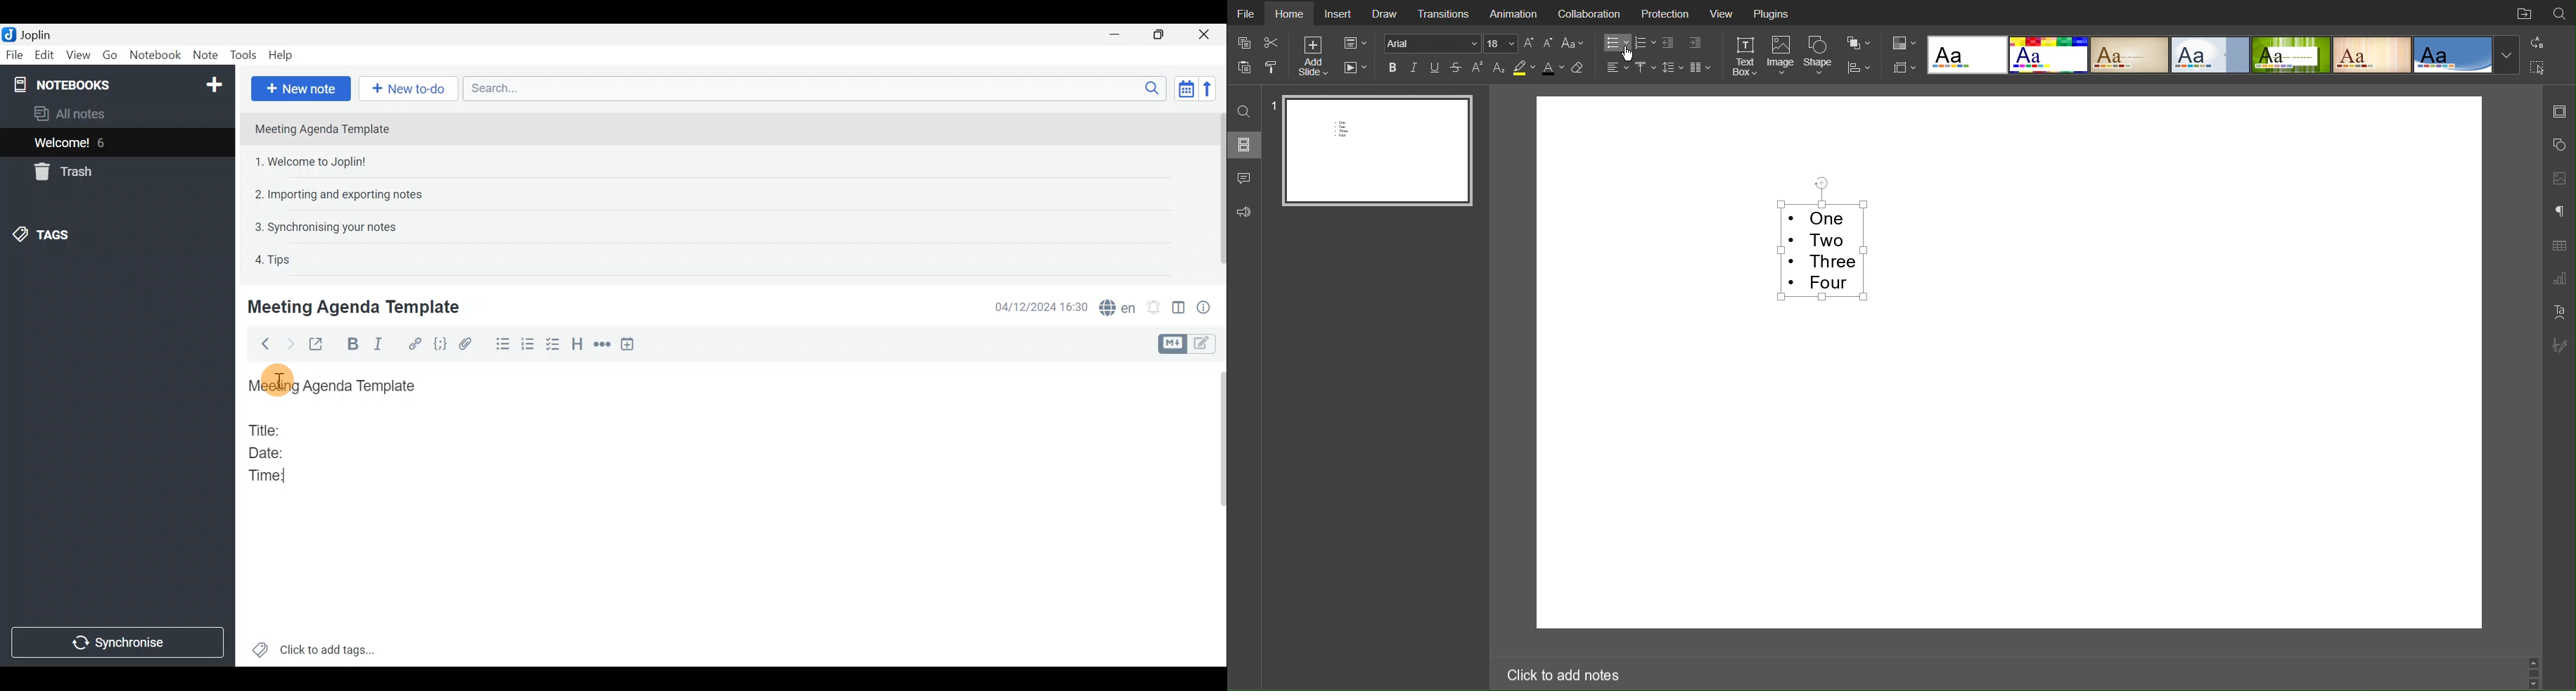 This screenshot has height=700, width=2576. What do you see at coordinates (267, 428) in the screenshot?
I see `Title:` at bounding box center [267, 428].